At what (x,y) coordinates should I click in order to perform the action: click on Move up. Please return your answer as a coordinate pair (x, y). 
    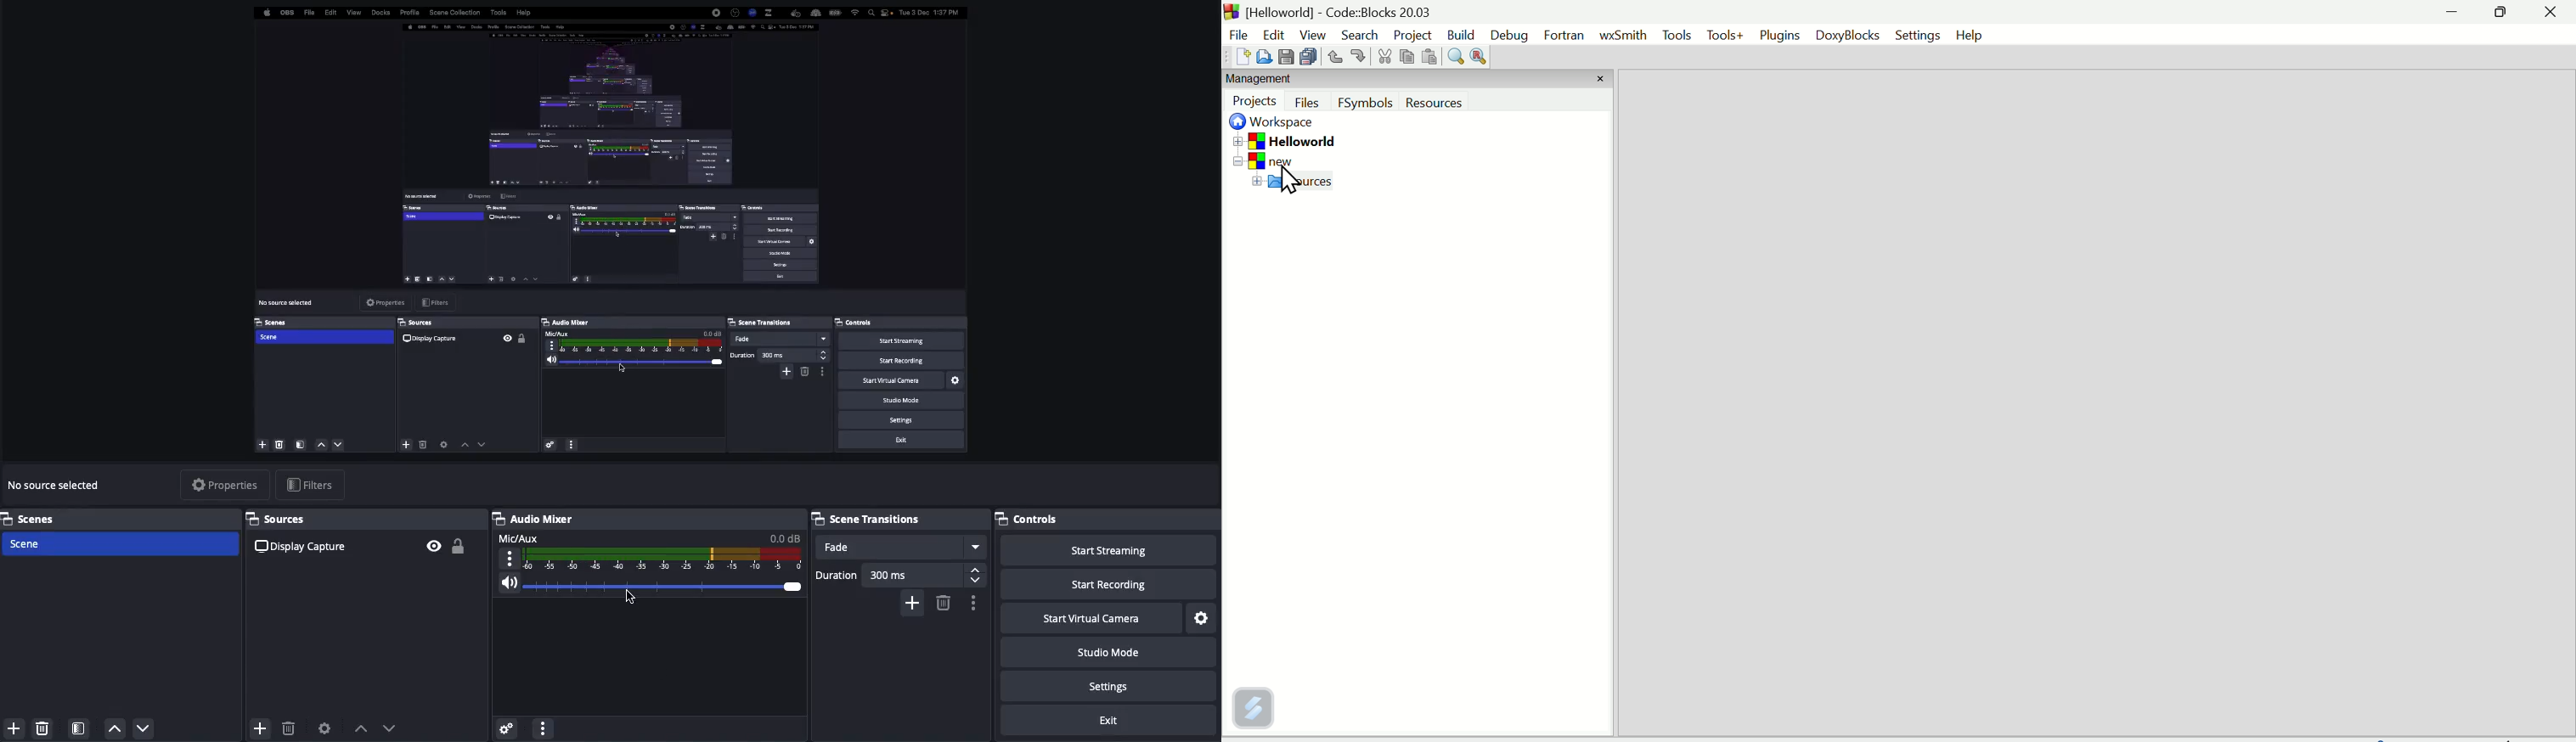
    Looking at the image, I should click on (361, 728).